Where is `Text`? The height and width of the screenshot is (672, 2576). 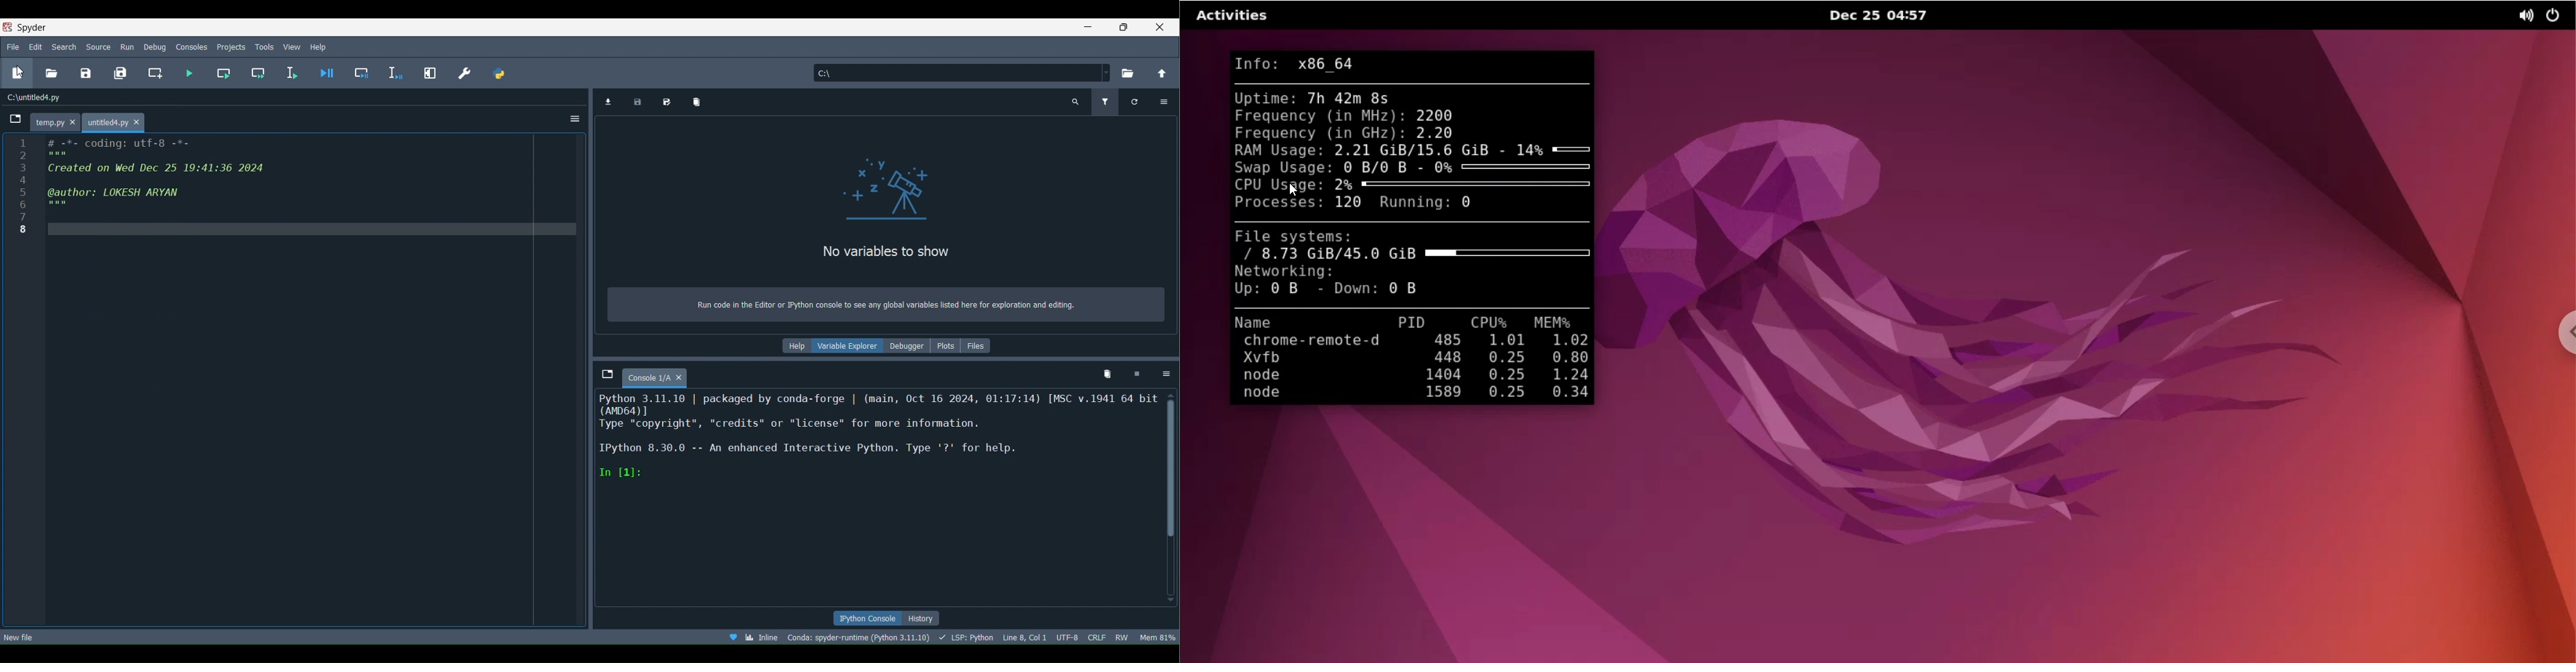 Text is located at coordinates (886, 226).